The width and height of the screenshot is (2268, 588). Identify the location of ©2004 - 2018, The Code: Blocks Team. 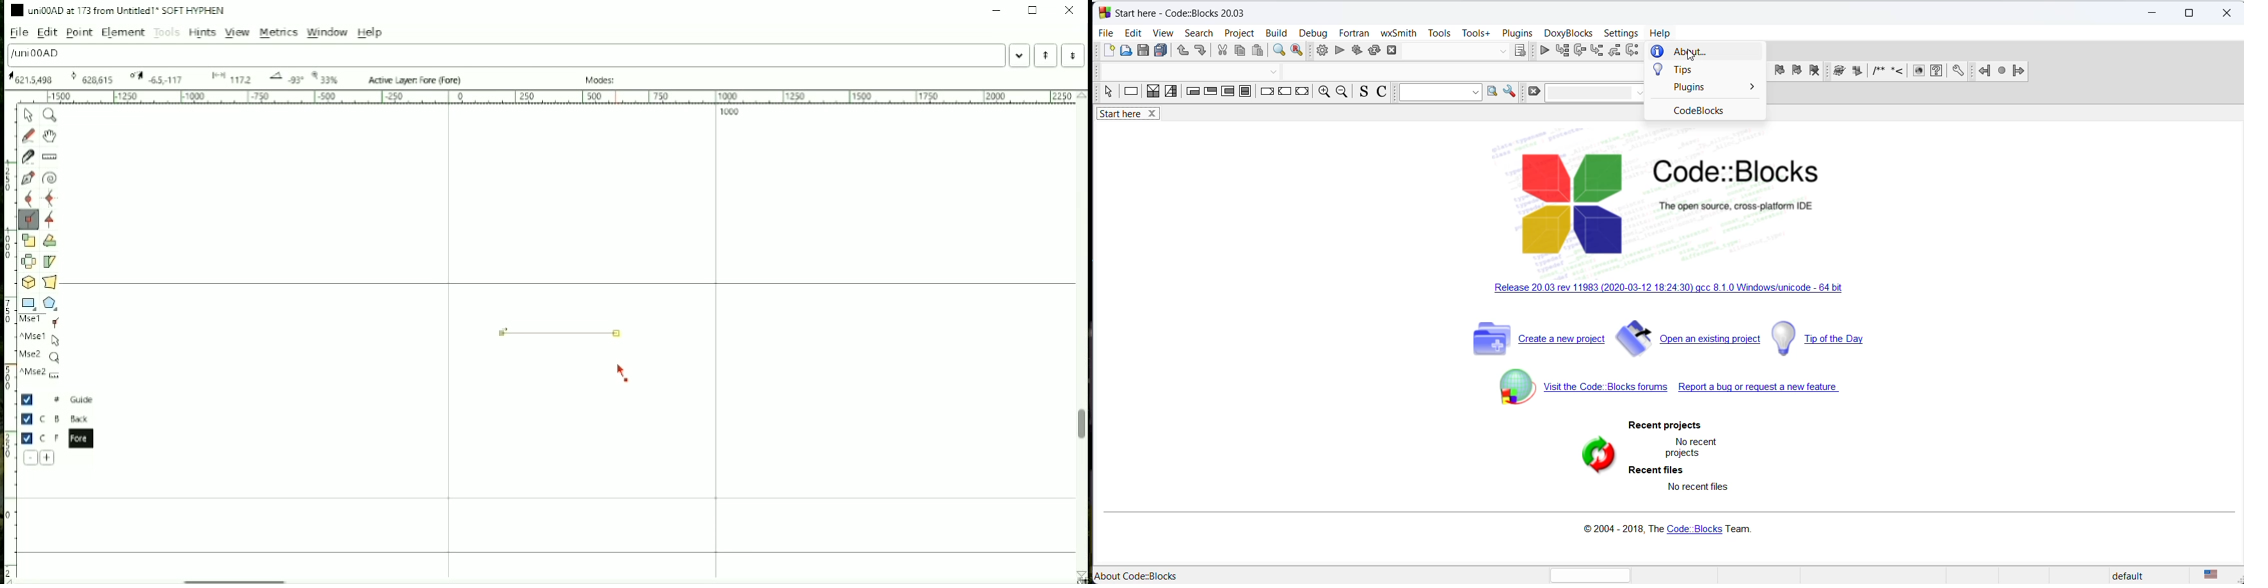
(1668, 531).